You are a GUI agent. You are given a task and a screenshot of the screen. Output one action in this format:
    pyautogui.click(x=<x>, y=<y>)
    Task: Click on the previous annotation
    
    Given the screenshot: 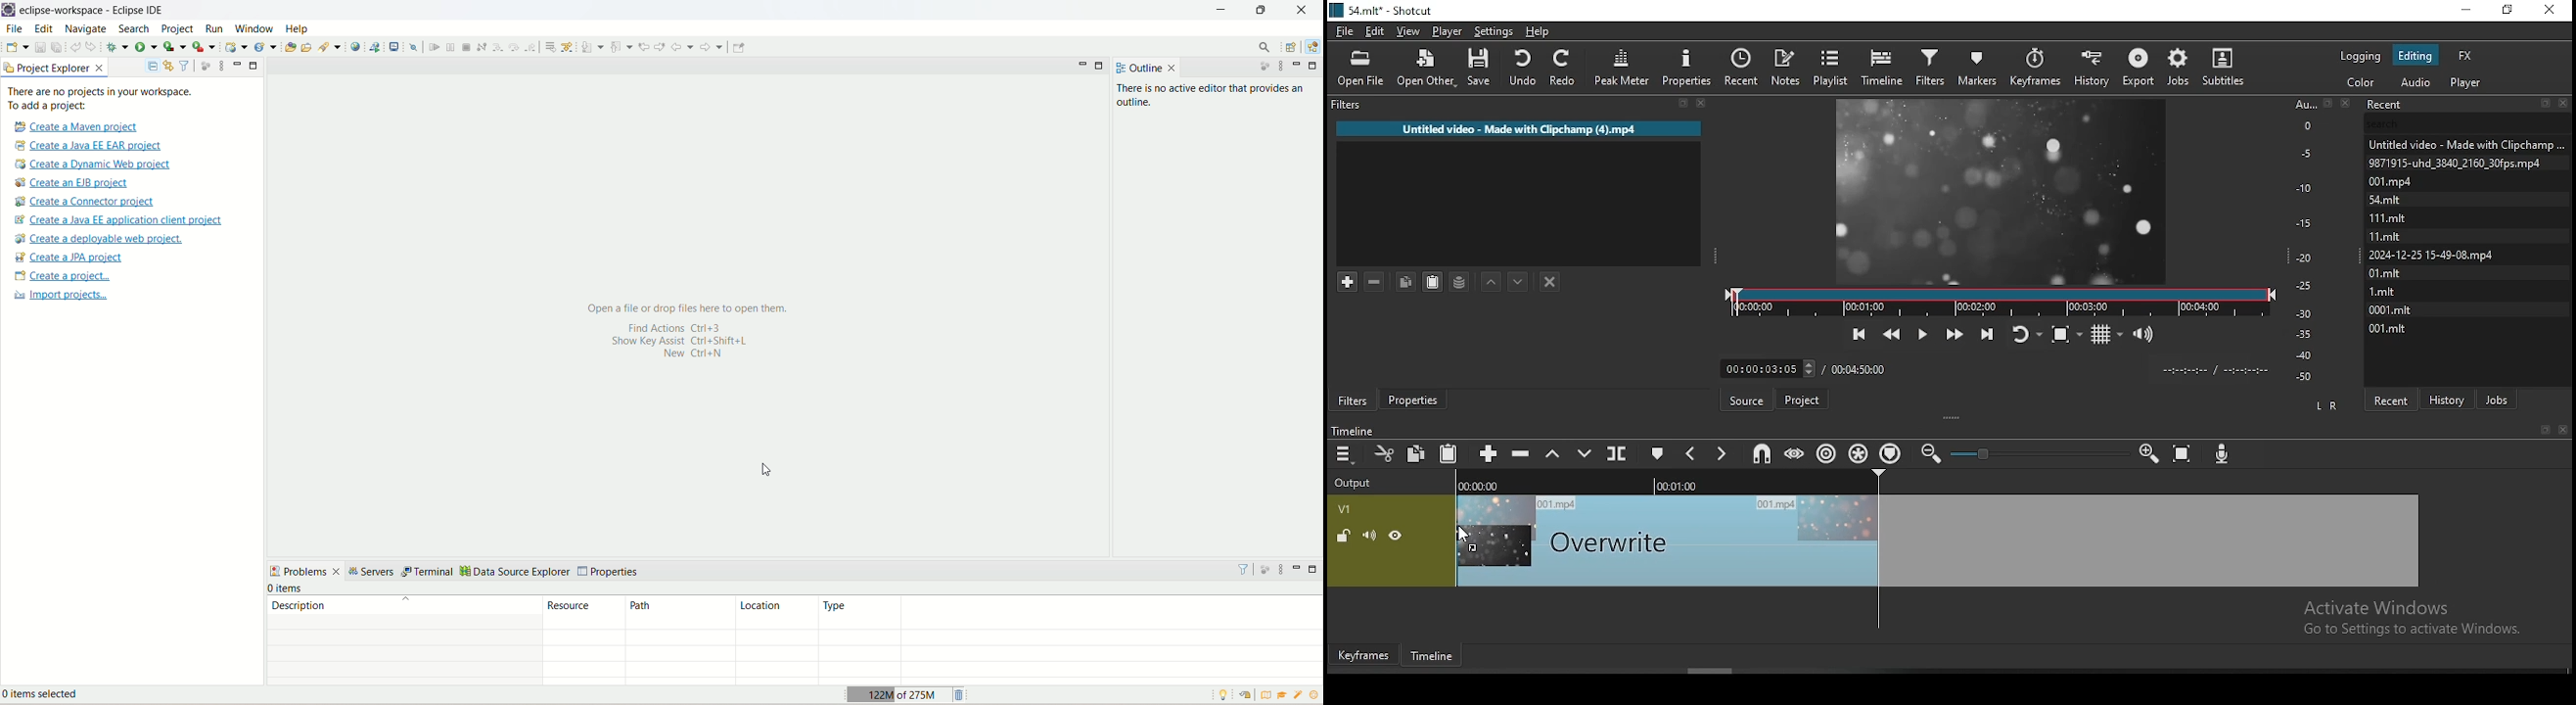 What is the action you would take?
    pyautogui.click(x=621, y=46)
    